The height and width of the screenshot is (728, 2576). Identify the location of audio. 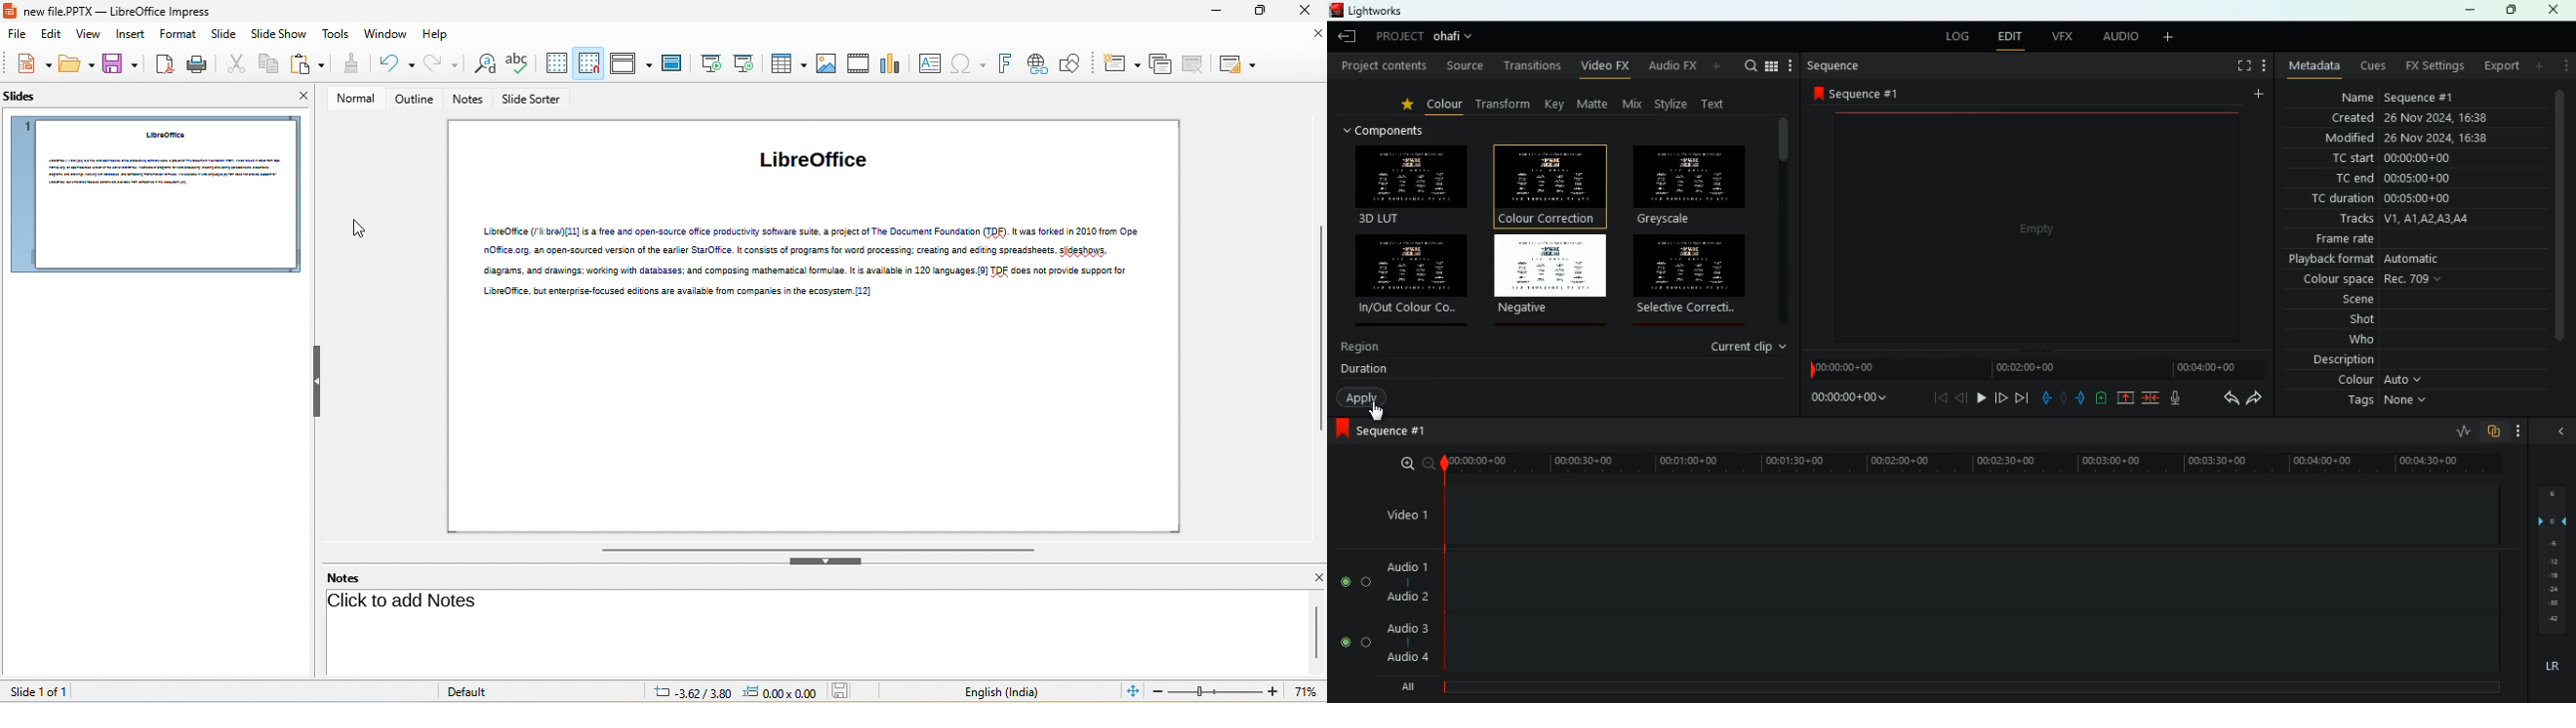
(2118, 37).